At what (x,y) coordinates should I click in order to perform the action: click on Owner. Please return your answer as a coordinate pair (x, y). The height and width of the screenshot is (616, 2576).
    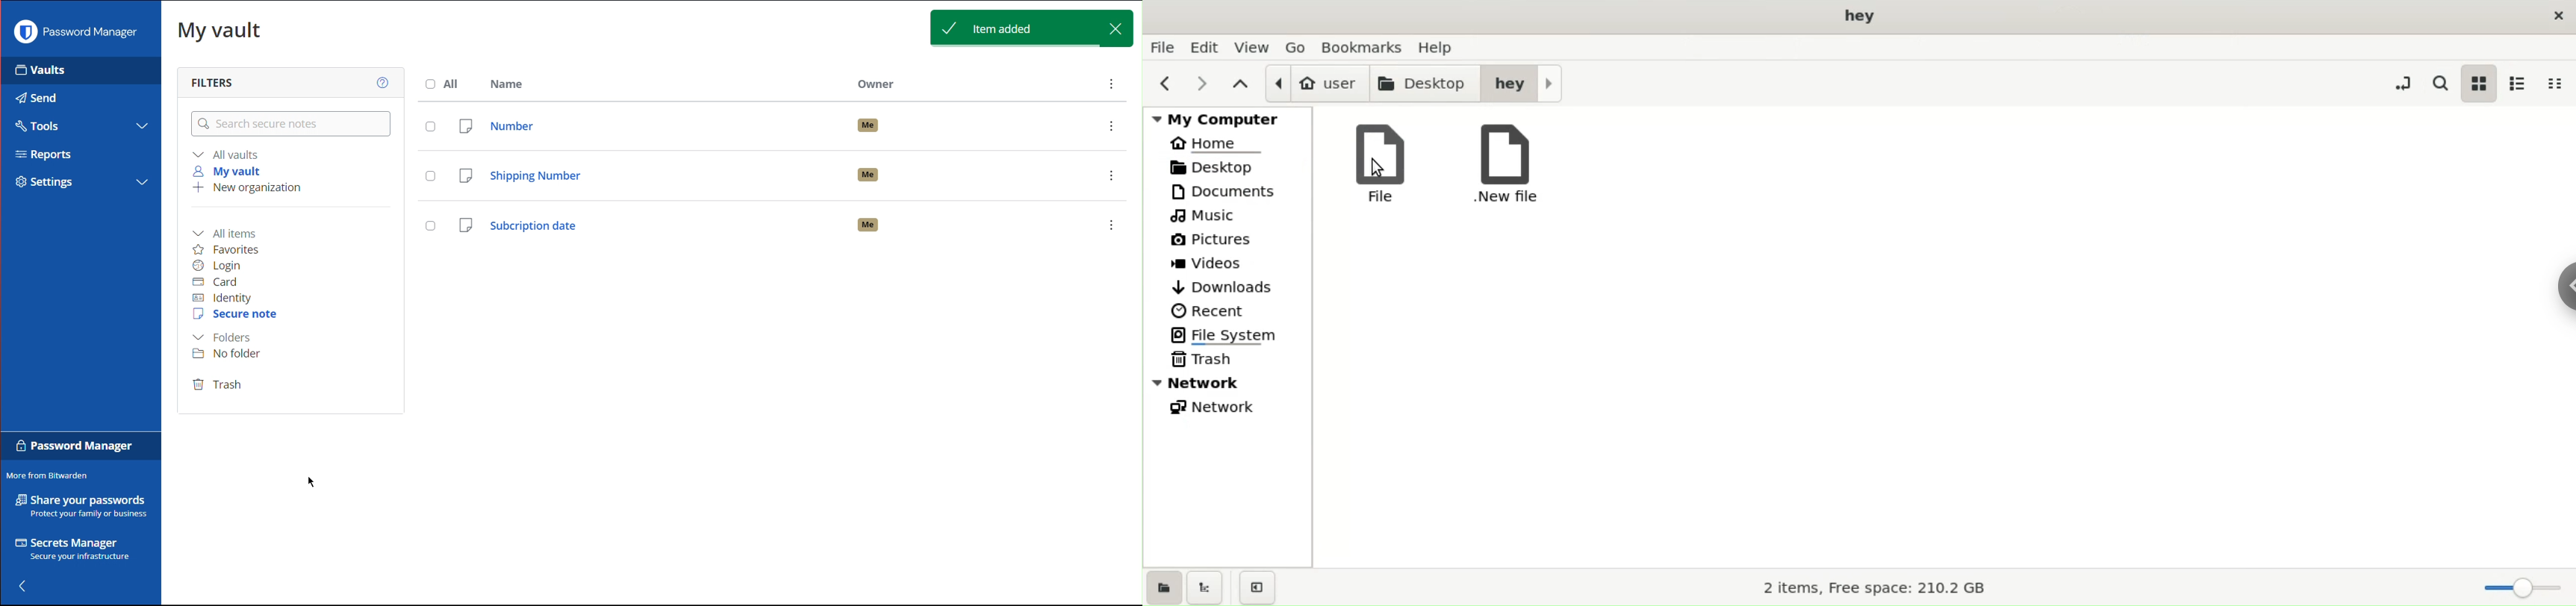
    Looking at the image, I should click on (878, 84).